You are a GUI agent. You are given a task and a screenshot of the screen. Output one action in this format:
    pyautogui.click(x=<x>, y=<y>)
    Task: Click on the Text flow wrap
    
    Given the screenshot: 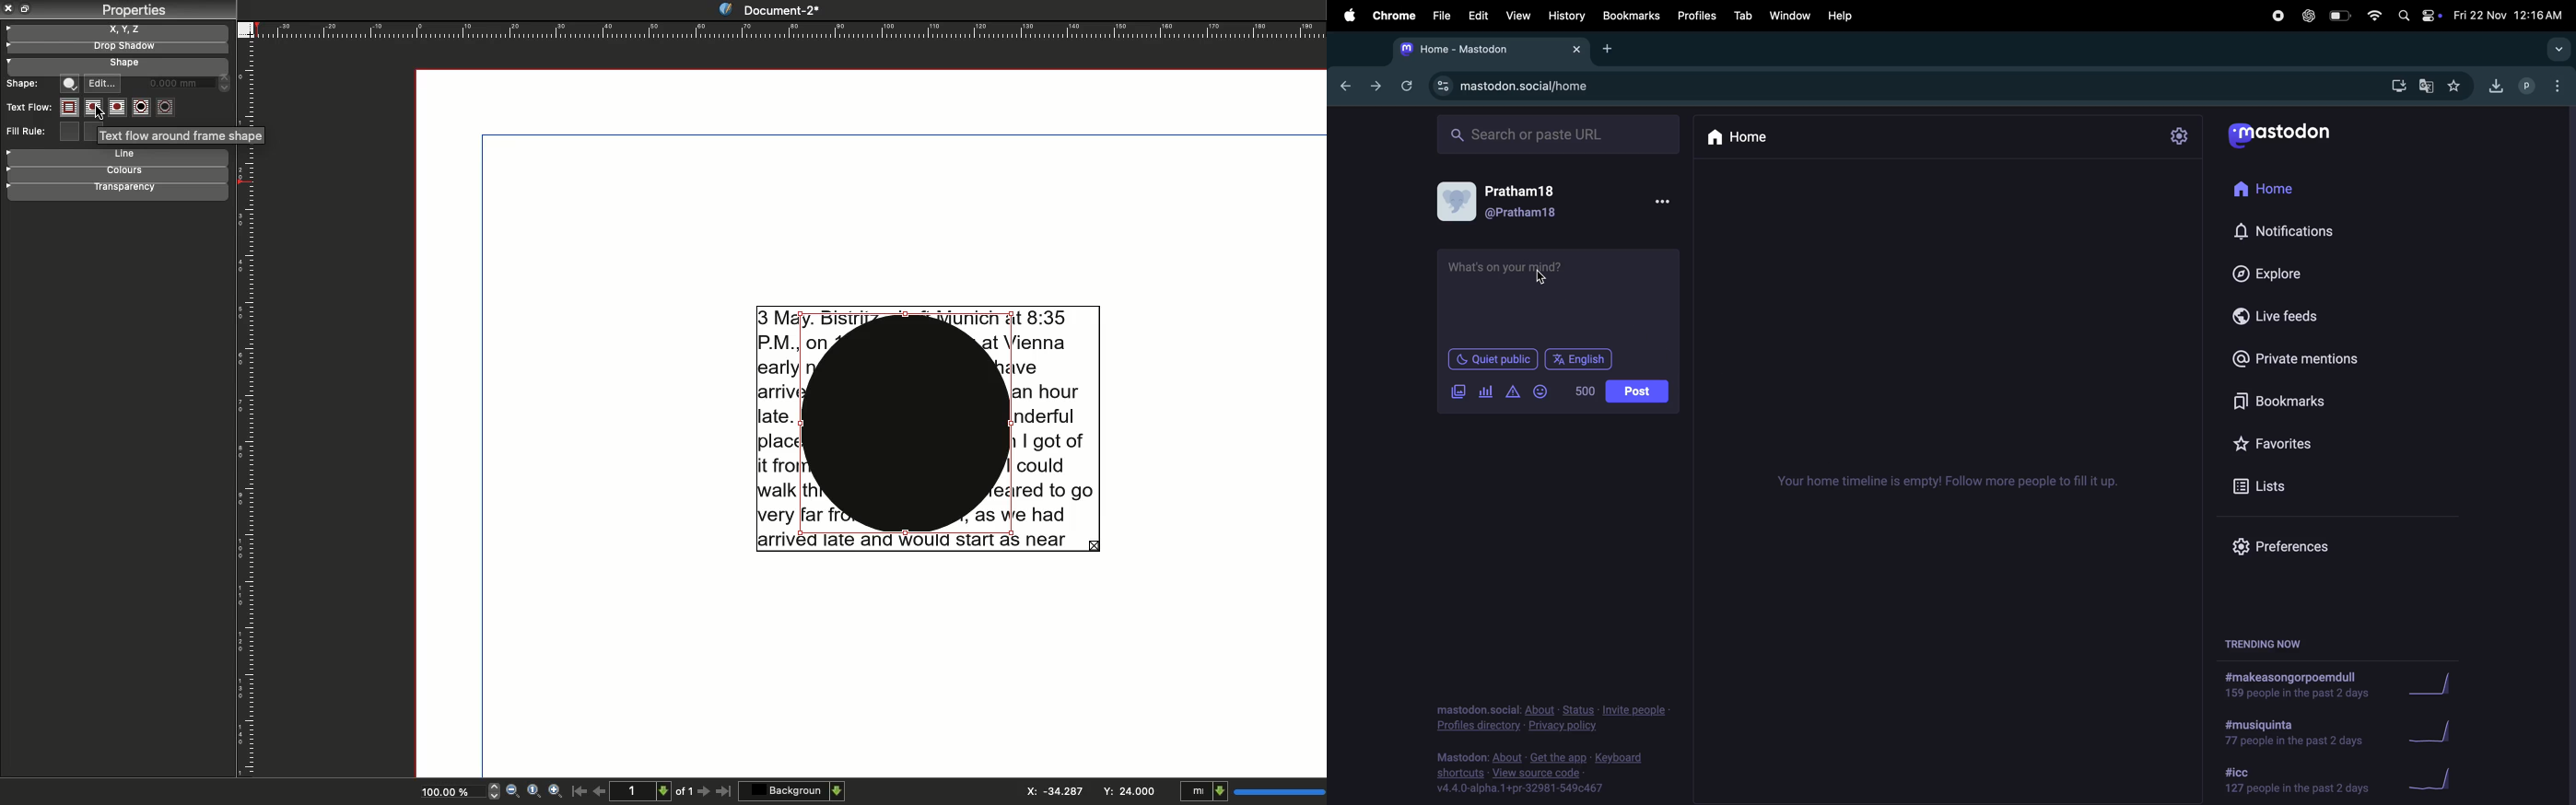 What is the action you would take?
    pyautogui.click(x=118, y=109)
    